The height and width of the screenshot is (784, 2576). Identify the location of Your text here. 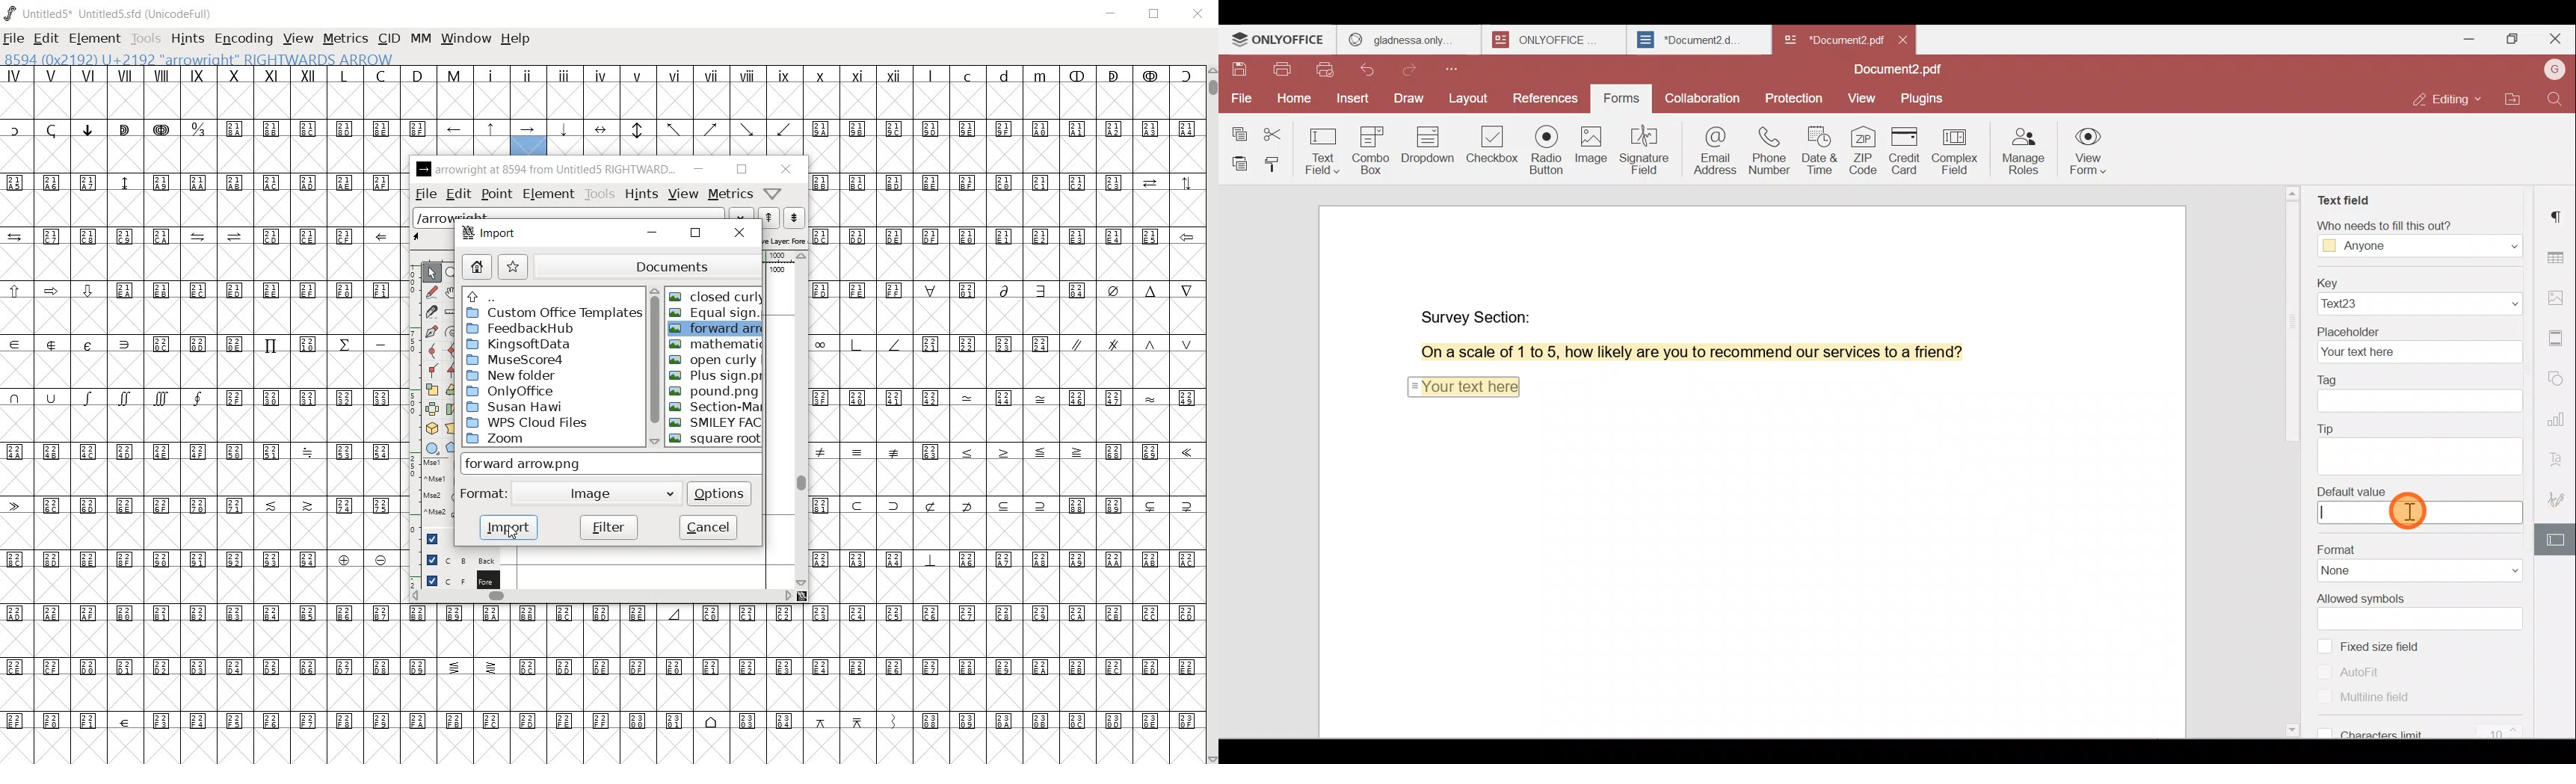
(1463, 385).